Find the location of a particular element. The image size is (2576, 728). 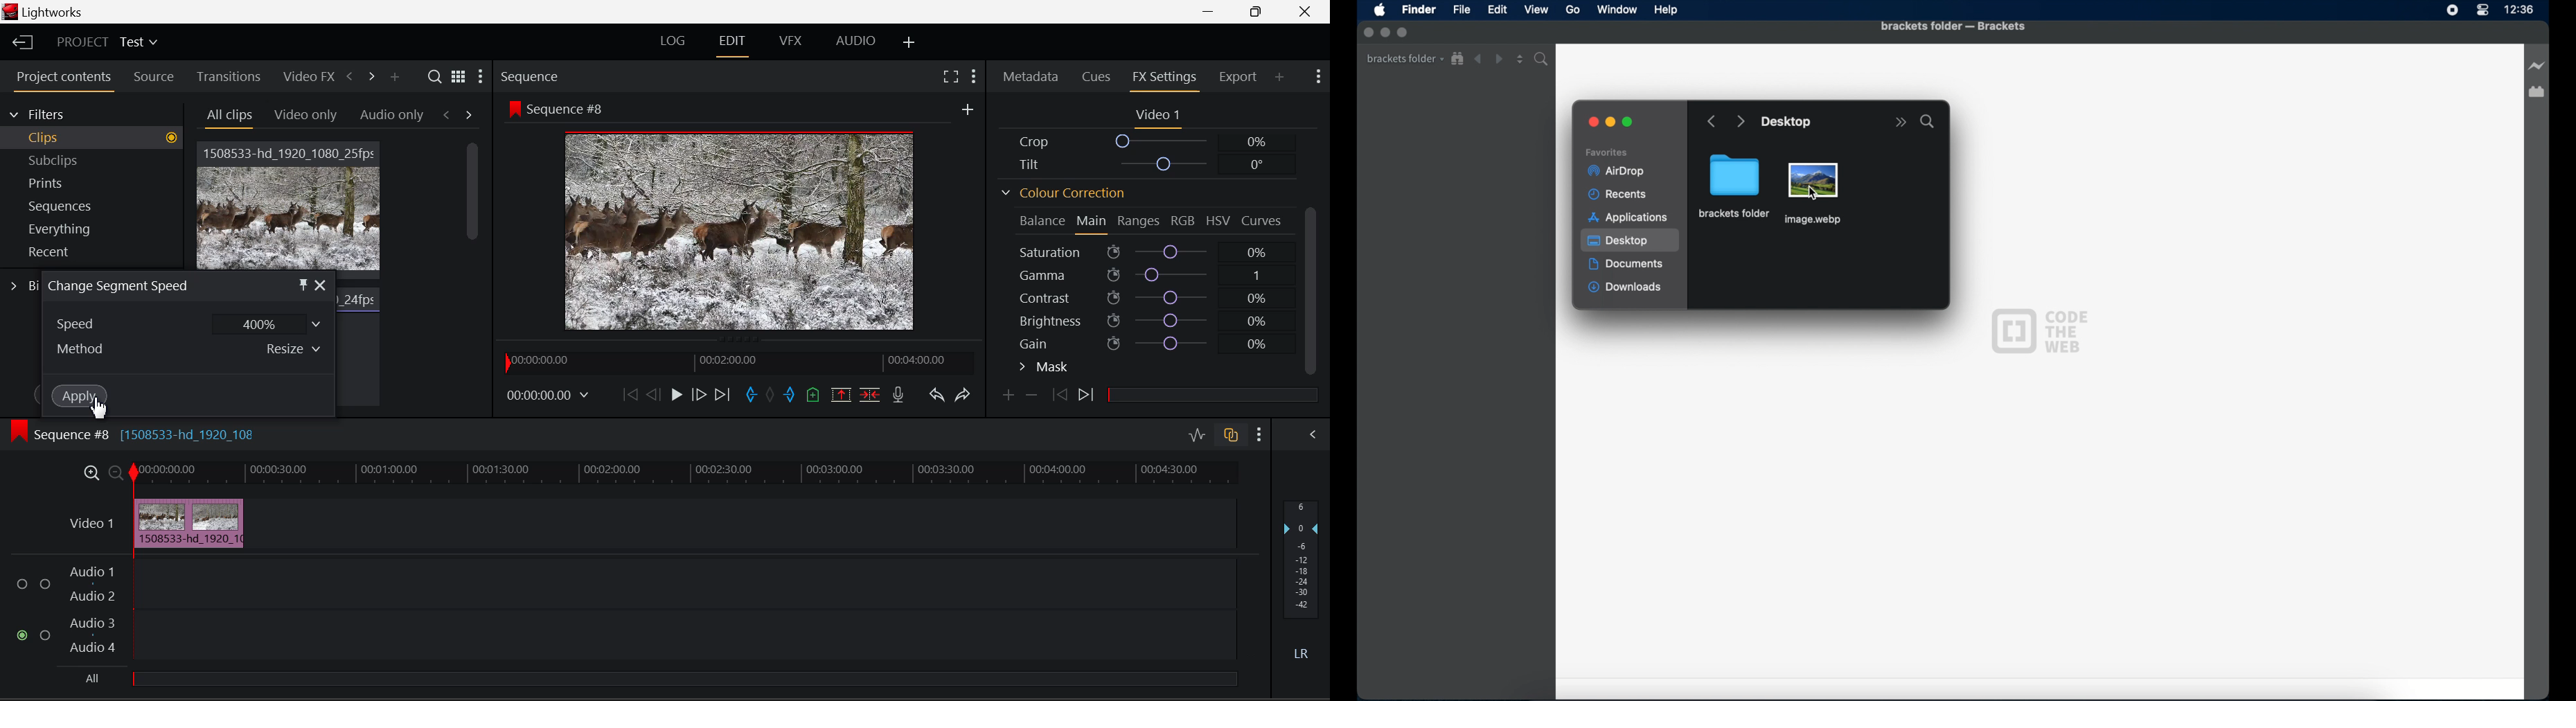

[1508533-hd_1920_108 is located at coordinates (190, 435).